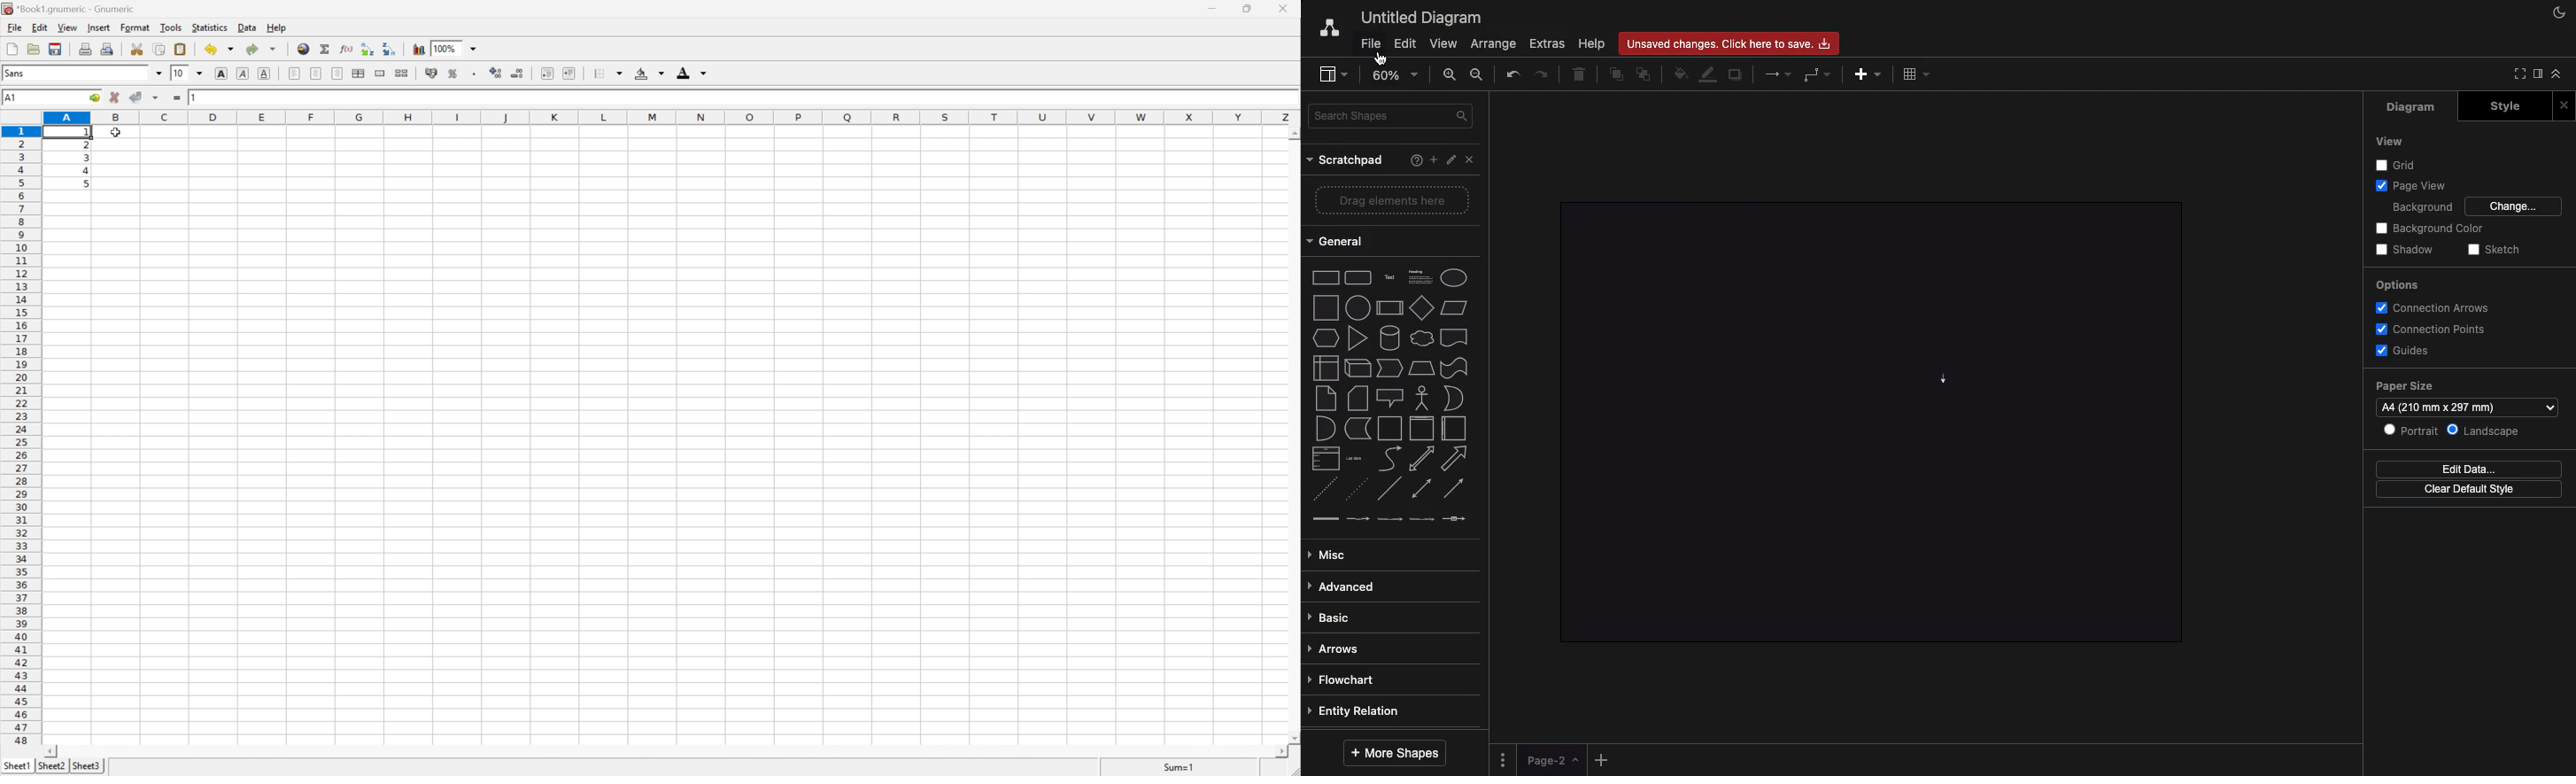 The image size is (2576, 784). Describe the element at coordinates (180, 49) in the screenshot. I see `Paste clipboard` at that location.